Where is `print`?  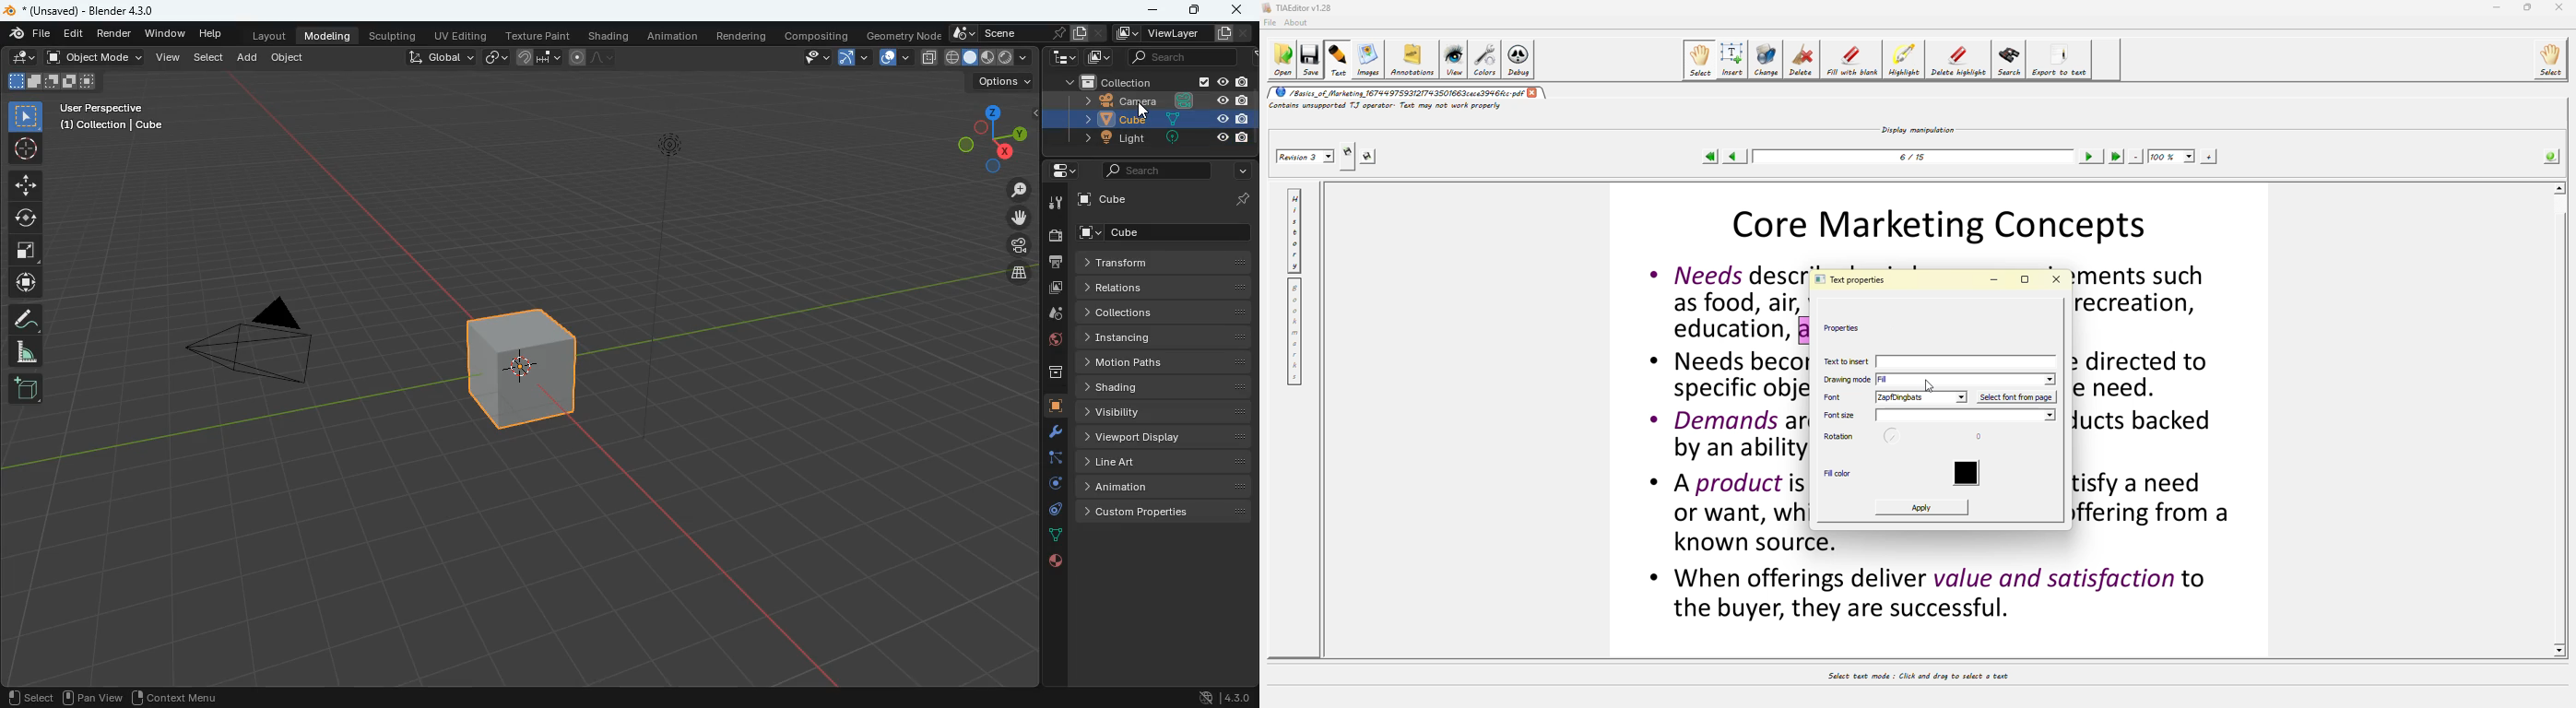
print is located at coordinates (1057, 264).